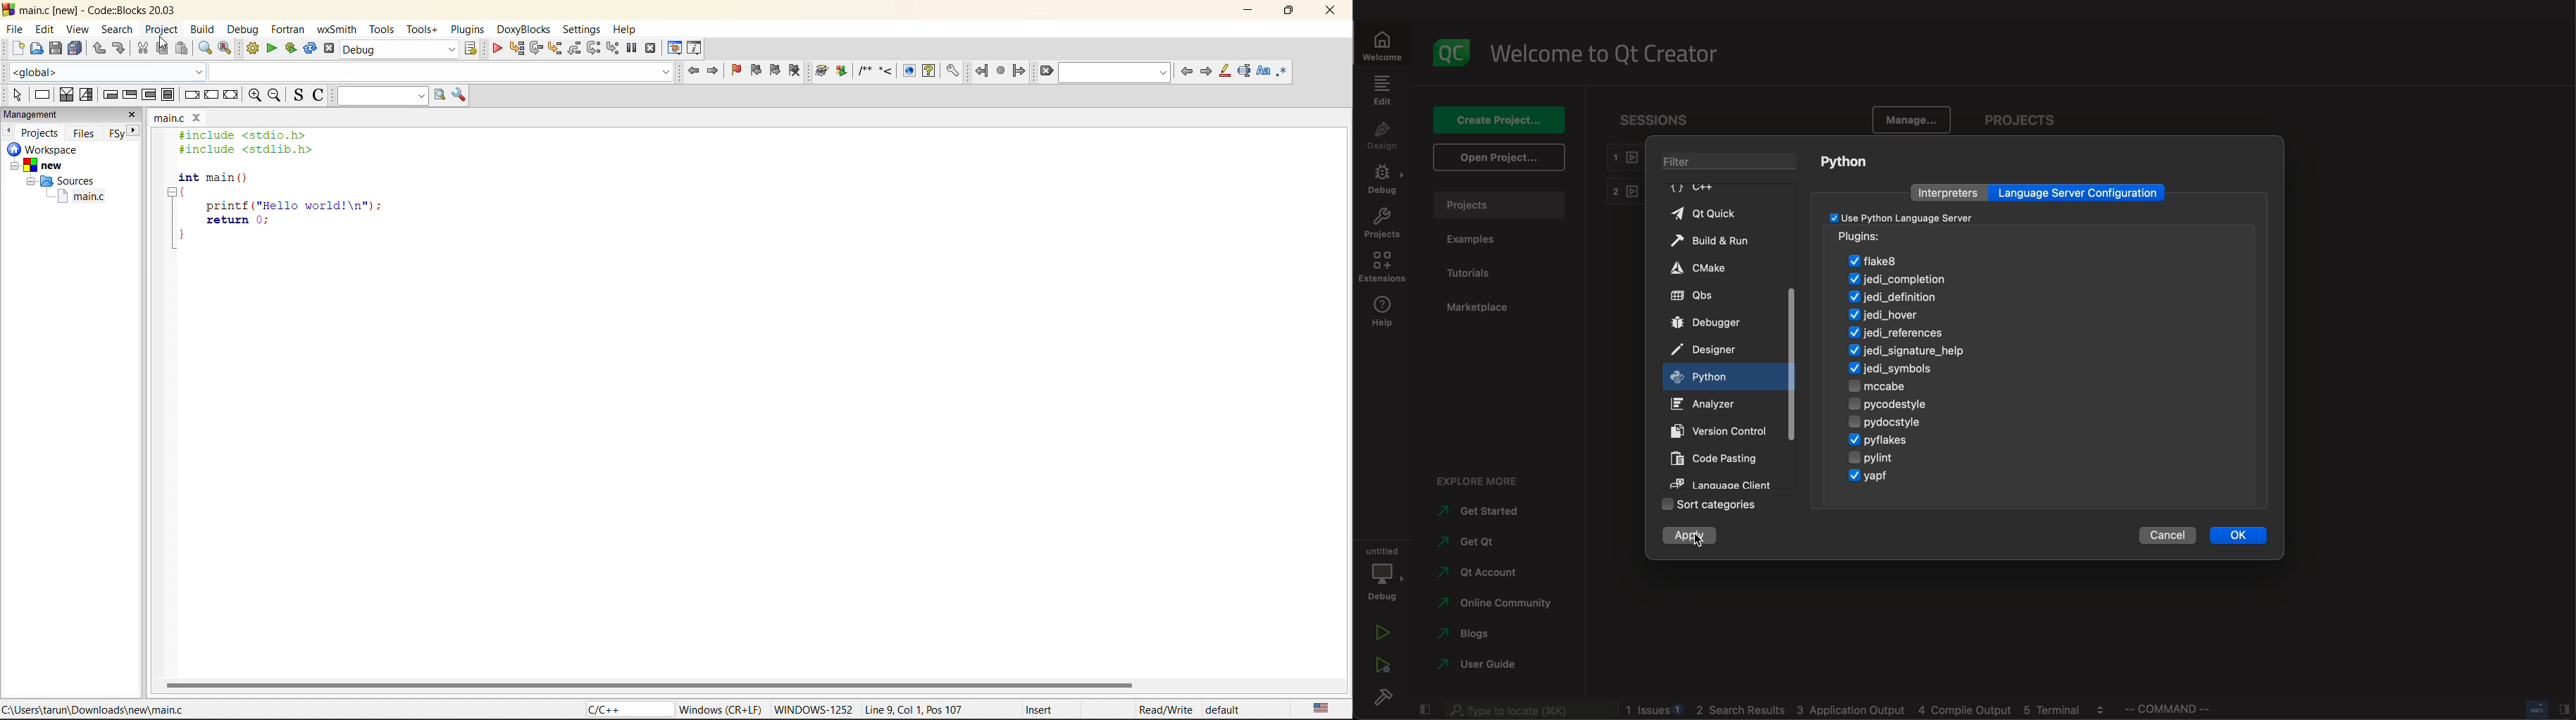 This screenshot has width=2576, height=728. Describe the element at coordinates (275, 97) in the screenshot. I see `zoom out` at that location.